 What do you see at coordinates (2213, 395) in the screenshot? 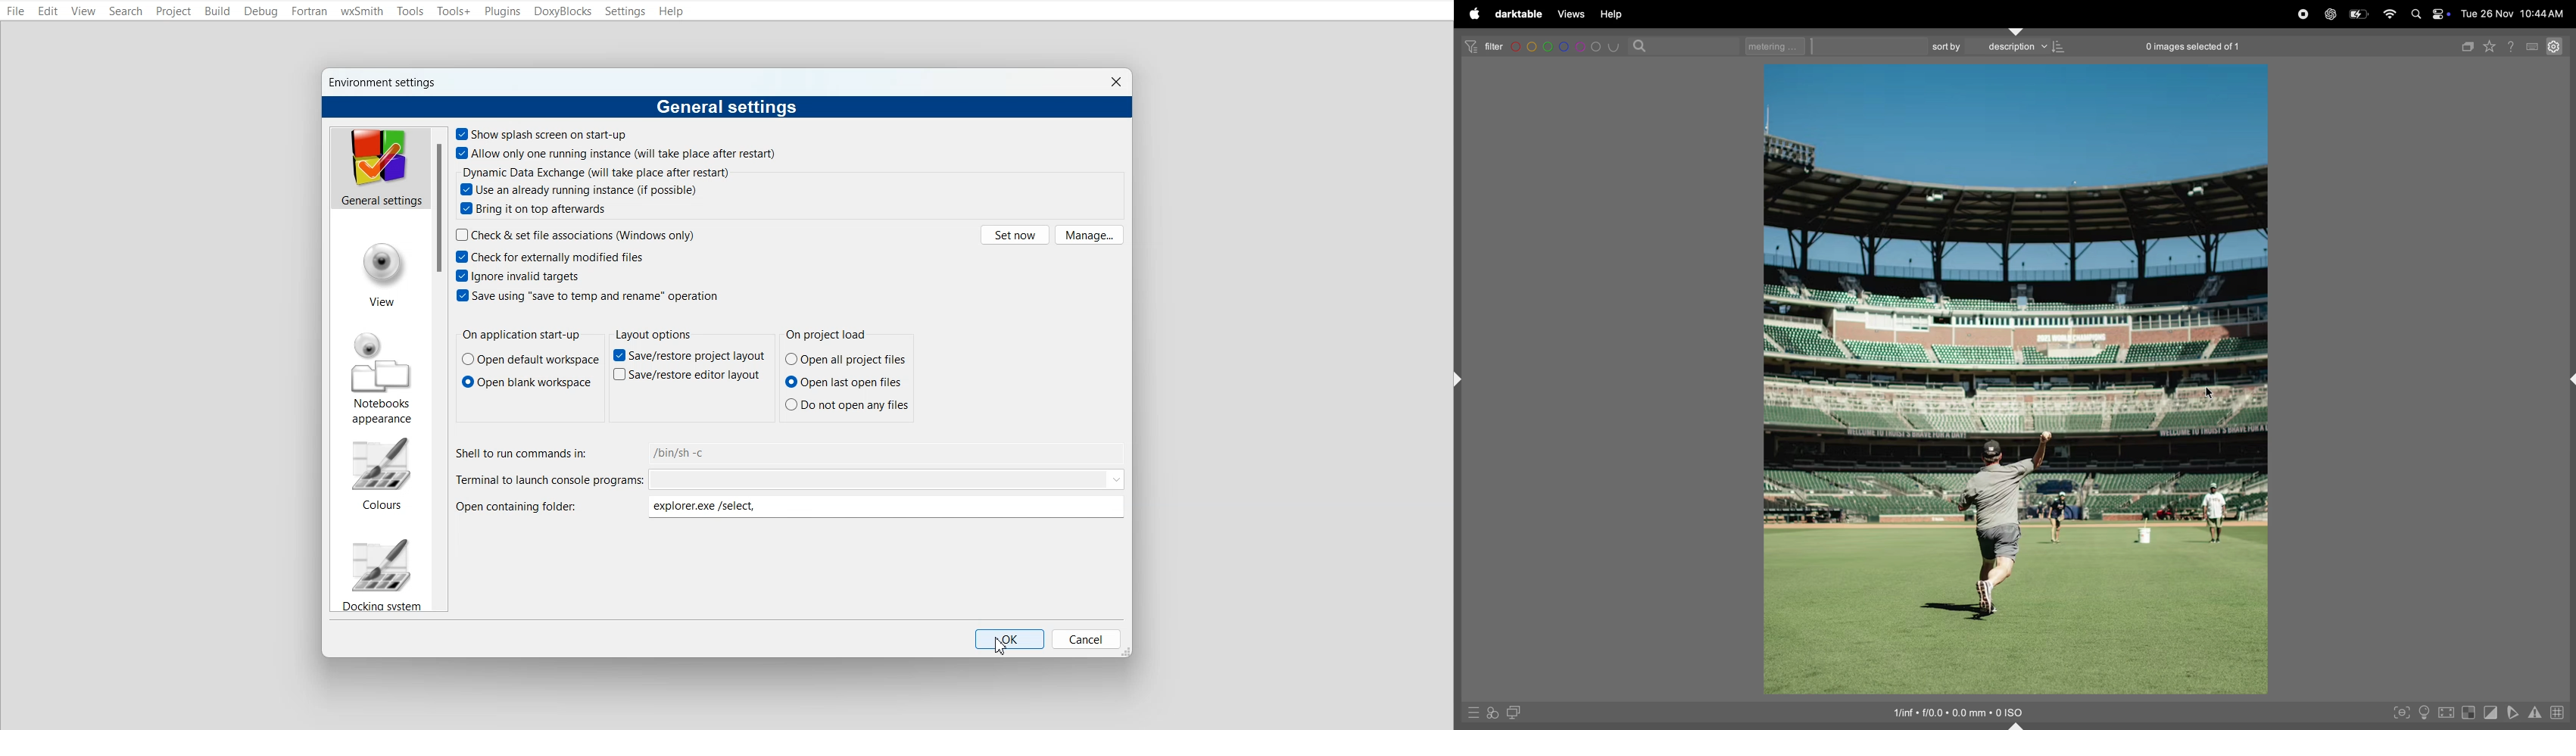
I see `cursor` at bounding box center [2213, 395].